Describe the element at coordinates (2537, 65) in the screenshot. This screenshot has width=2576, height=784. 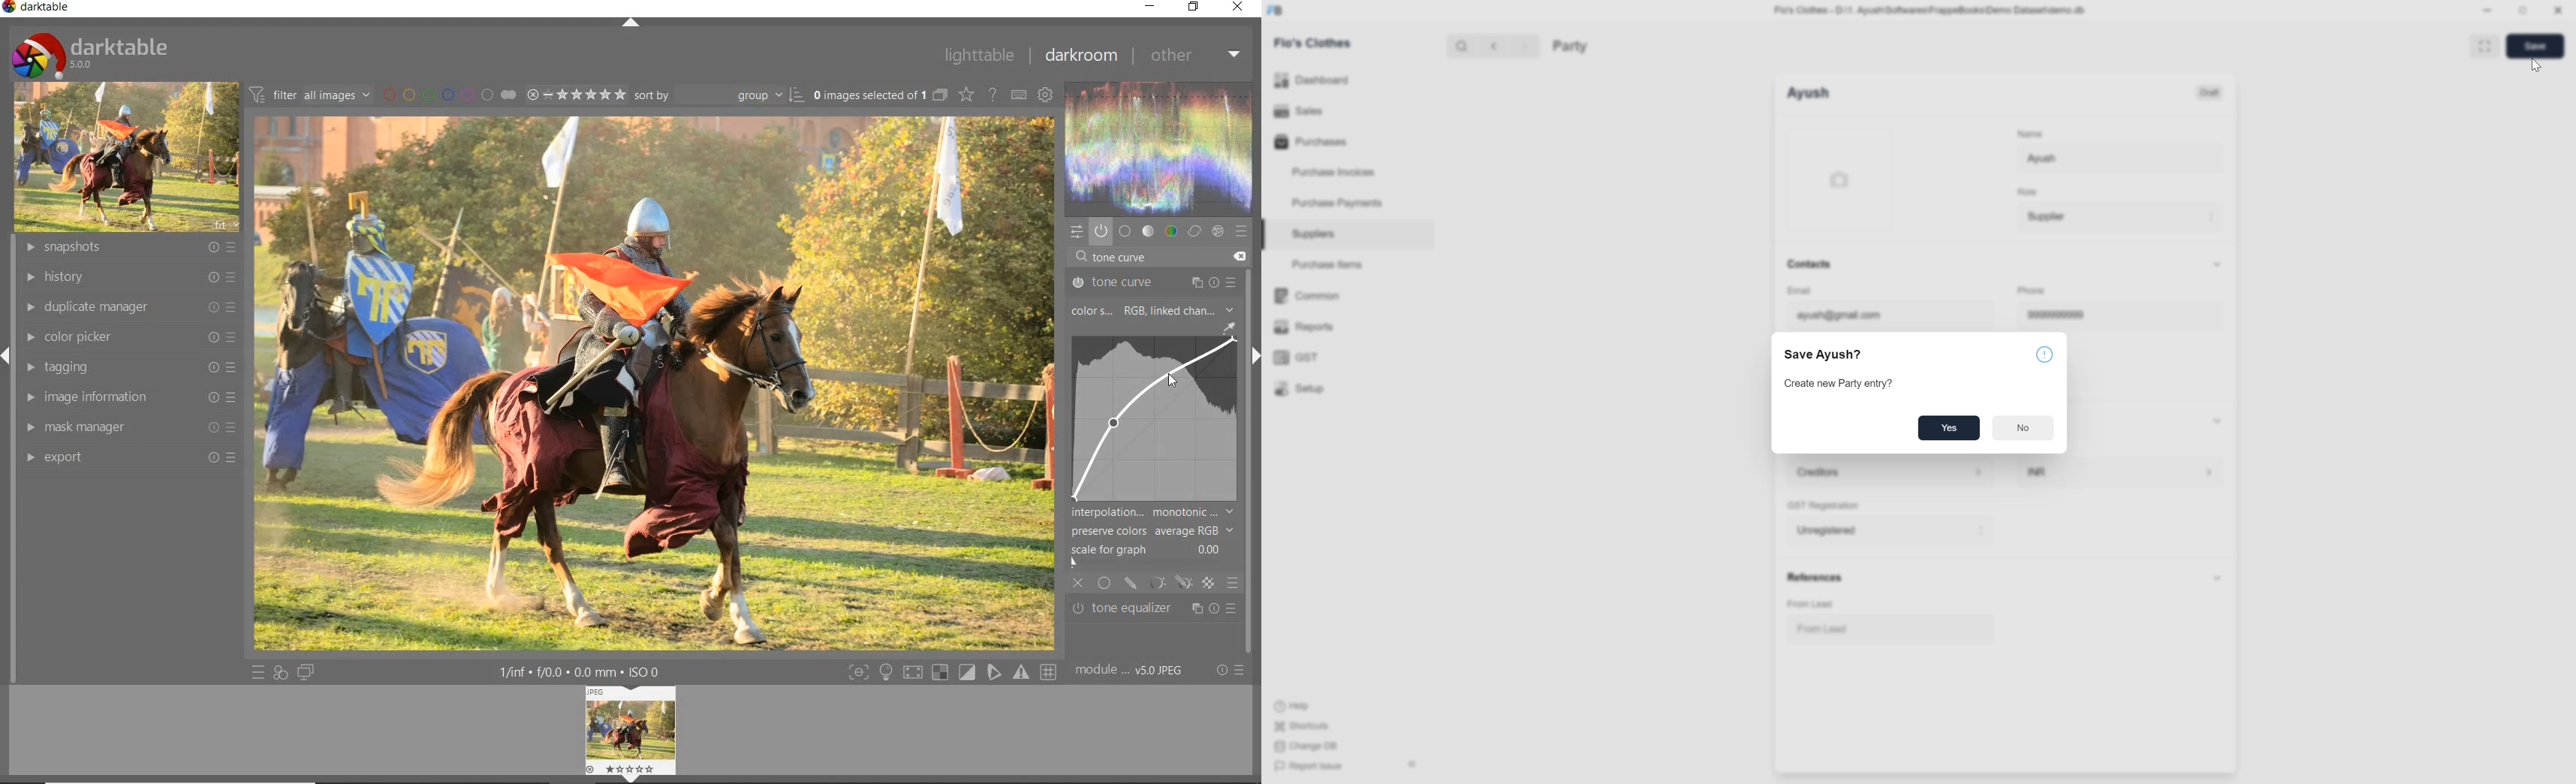
I see `Cursor` at that location.